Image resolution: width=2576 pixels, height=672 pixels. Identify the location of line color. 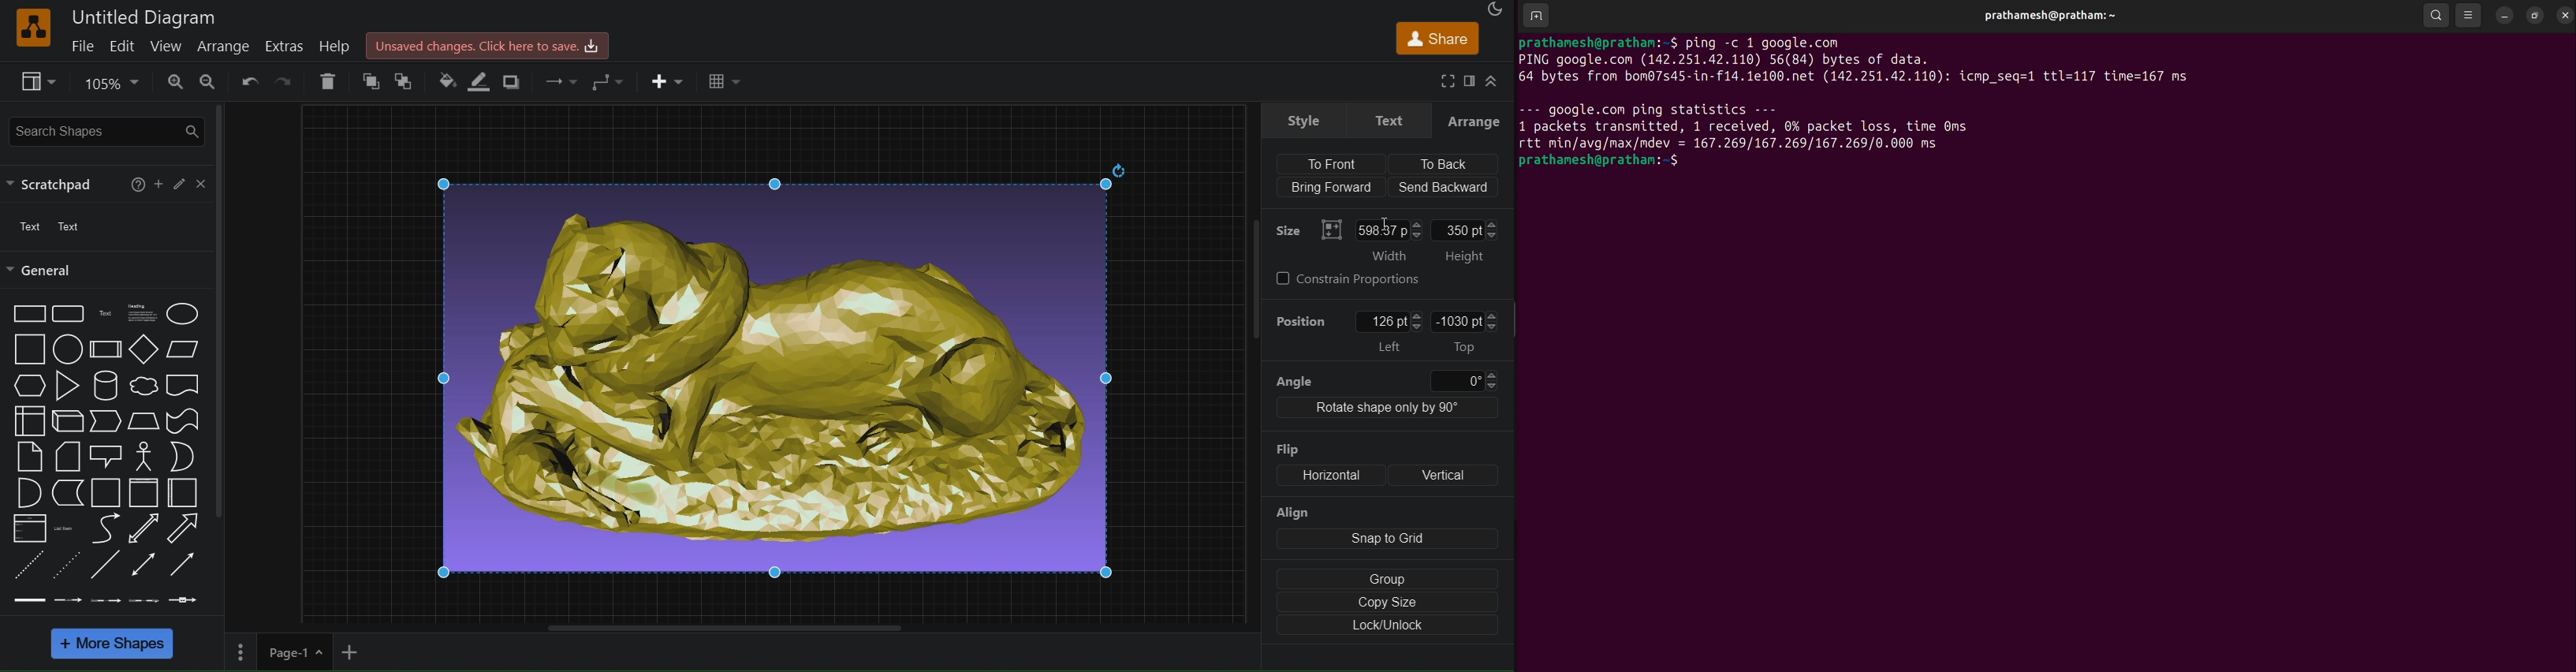
(481, 83).